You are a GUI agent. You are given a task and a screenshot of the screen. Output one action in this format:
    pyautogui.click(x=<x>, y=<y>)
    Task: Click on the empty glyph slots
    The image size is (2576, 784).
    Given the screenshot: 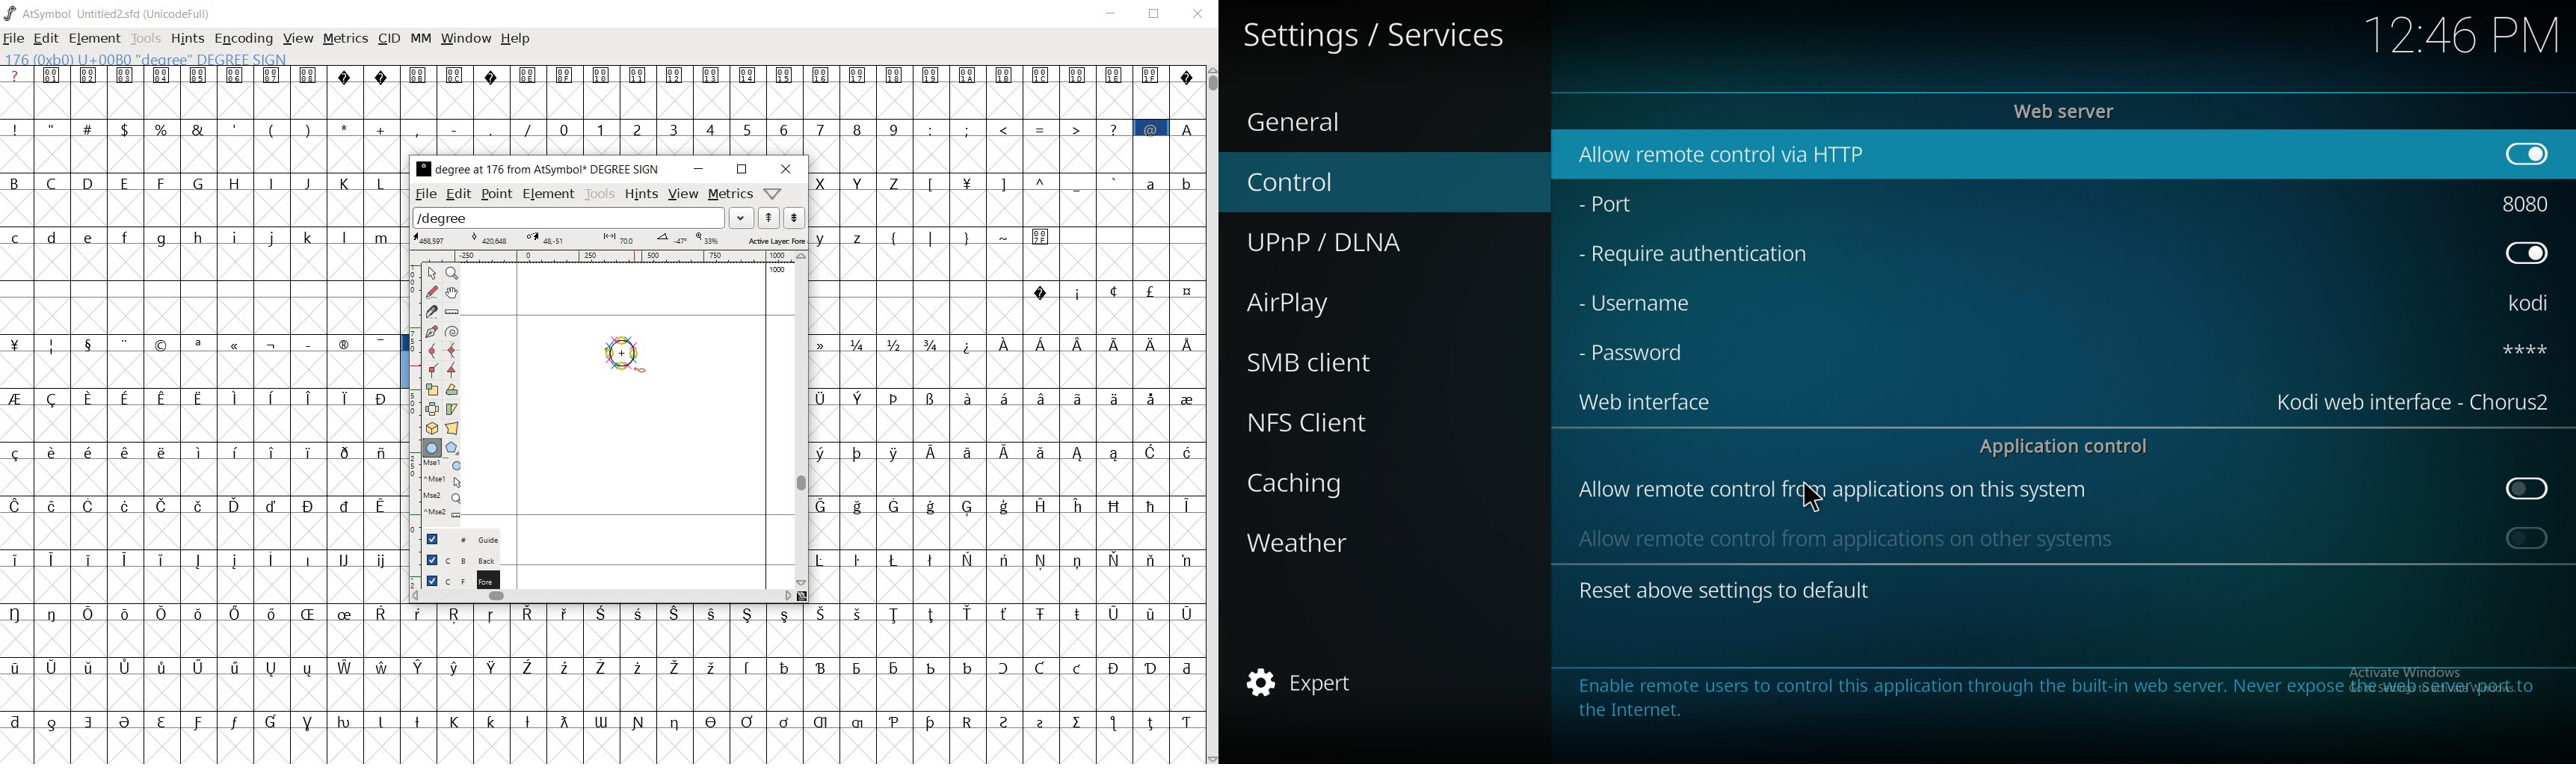 What is the action you would take?
    pyautogui.click(x=201, y=210)
    